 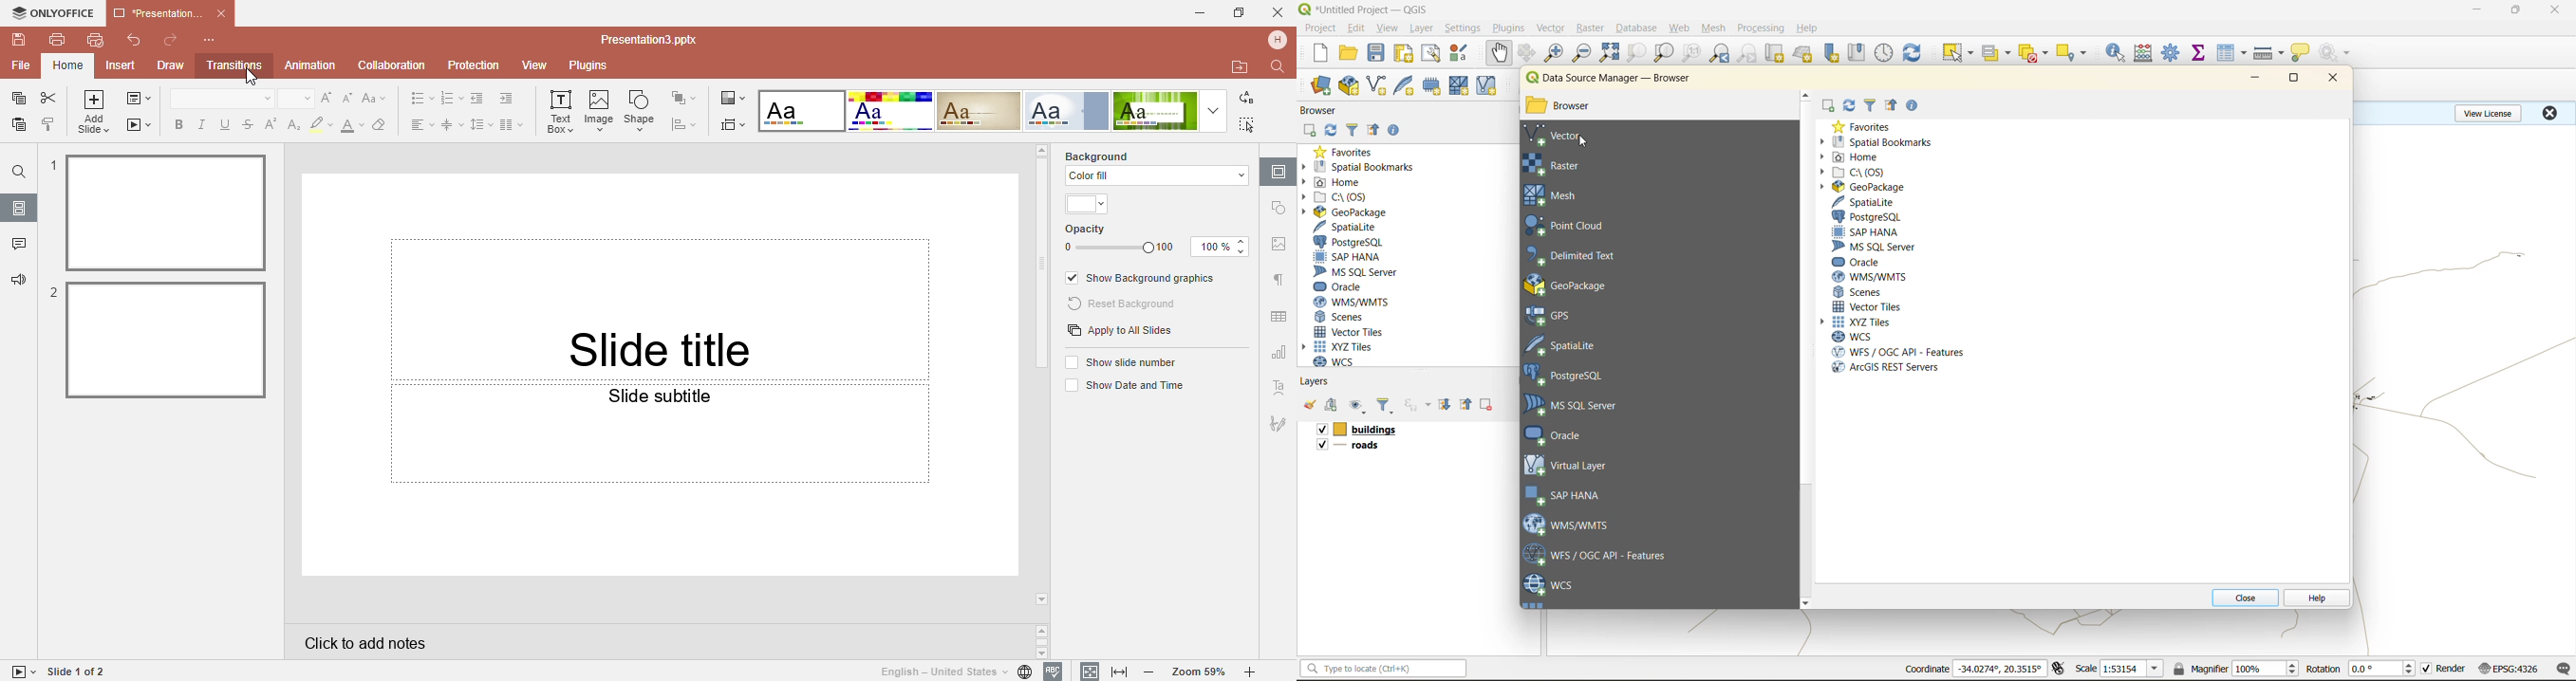 I want to click on Font, so click(x=220, y=99).